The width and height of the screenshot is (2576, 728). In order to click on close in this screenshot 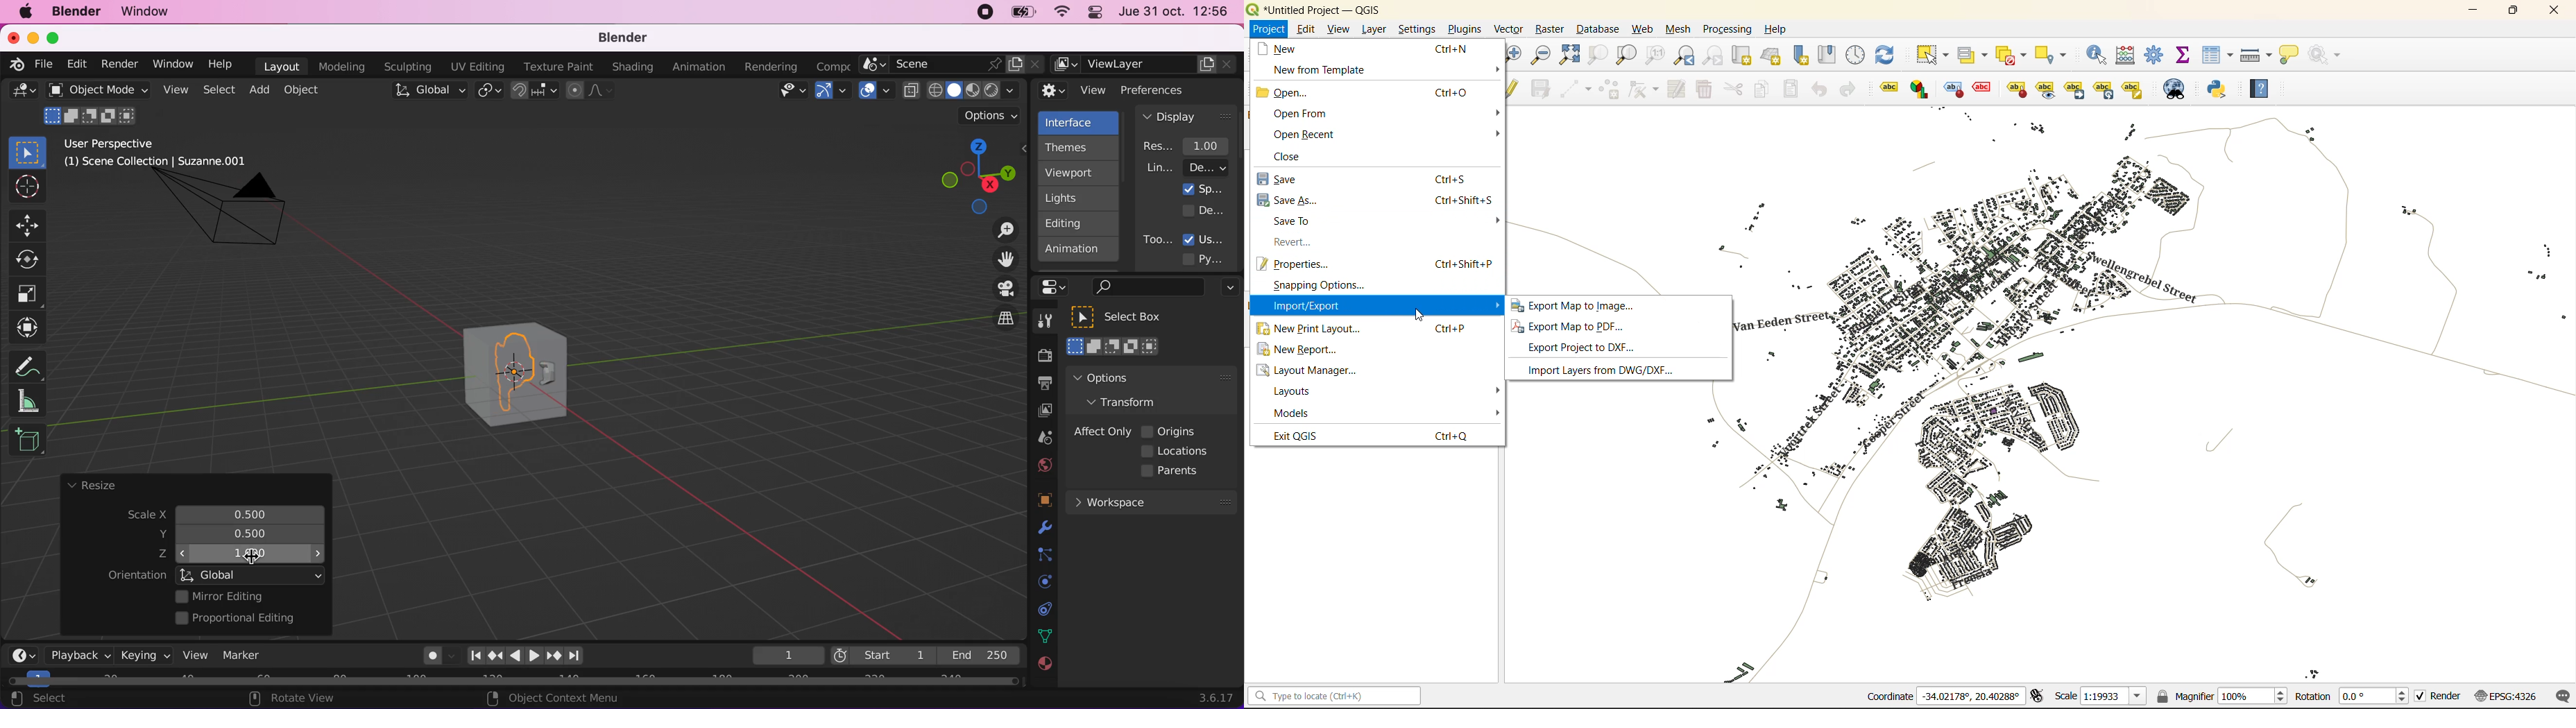, I will do `click(13, 37)`.